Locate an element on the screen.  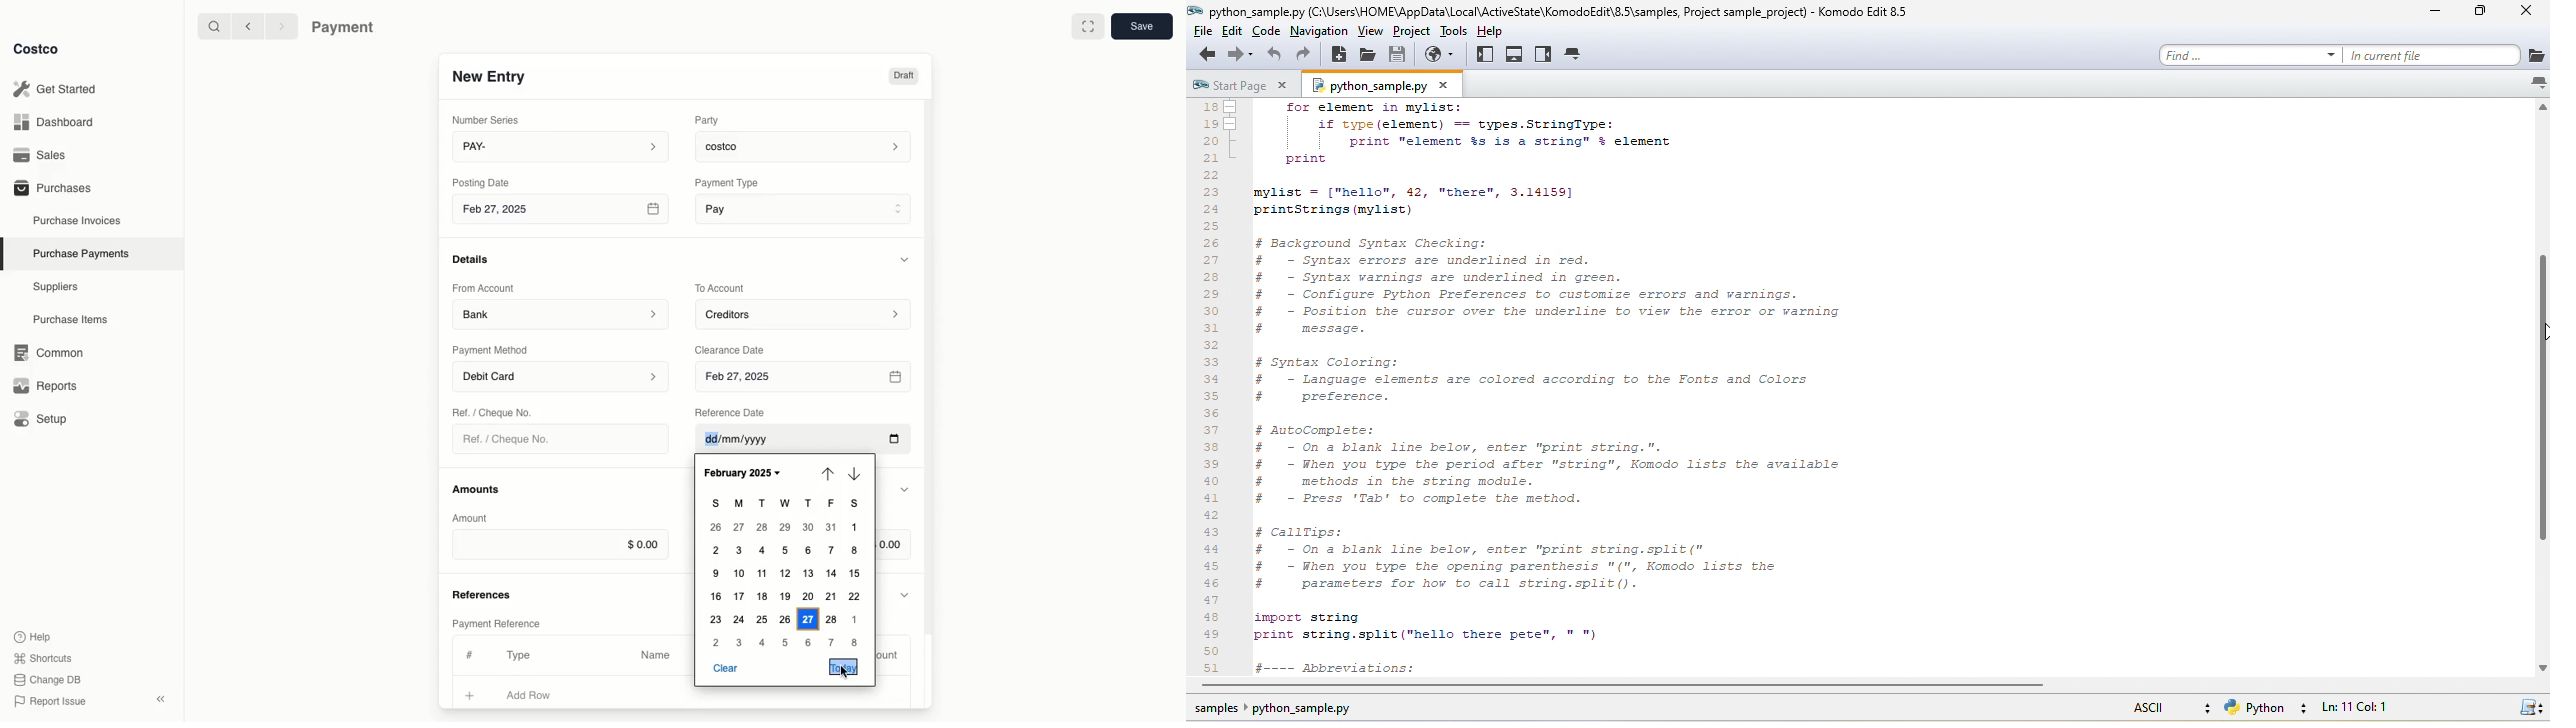
Back is located at coordinates (248, 26).